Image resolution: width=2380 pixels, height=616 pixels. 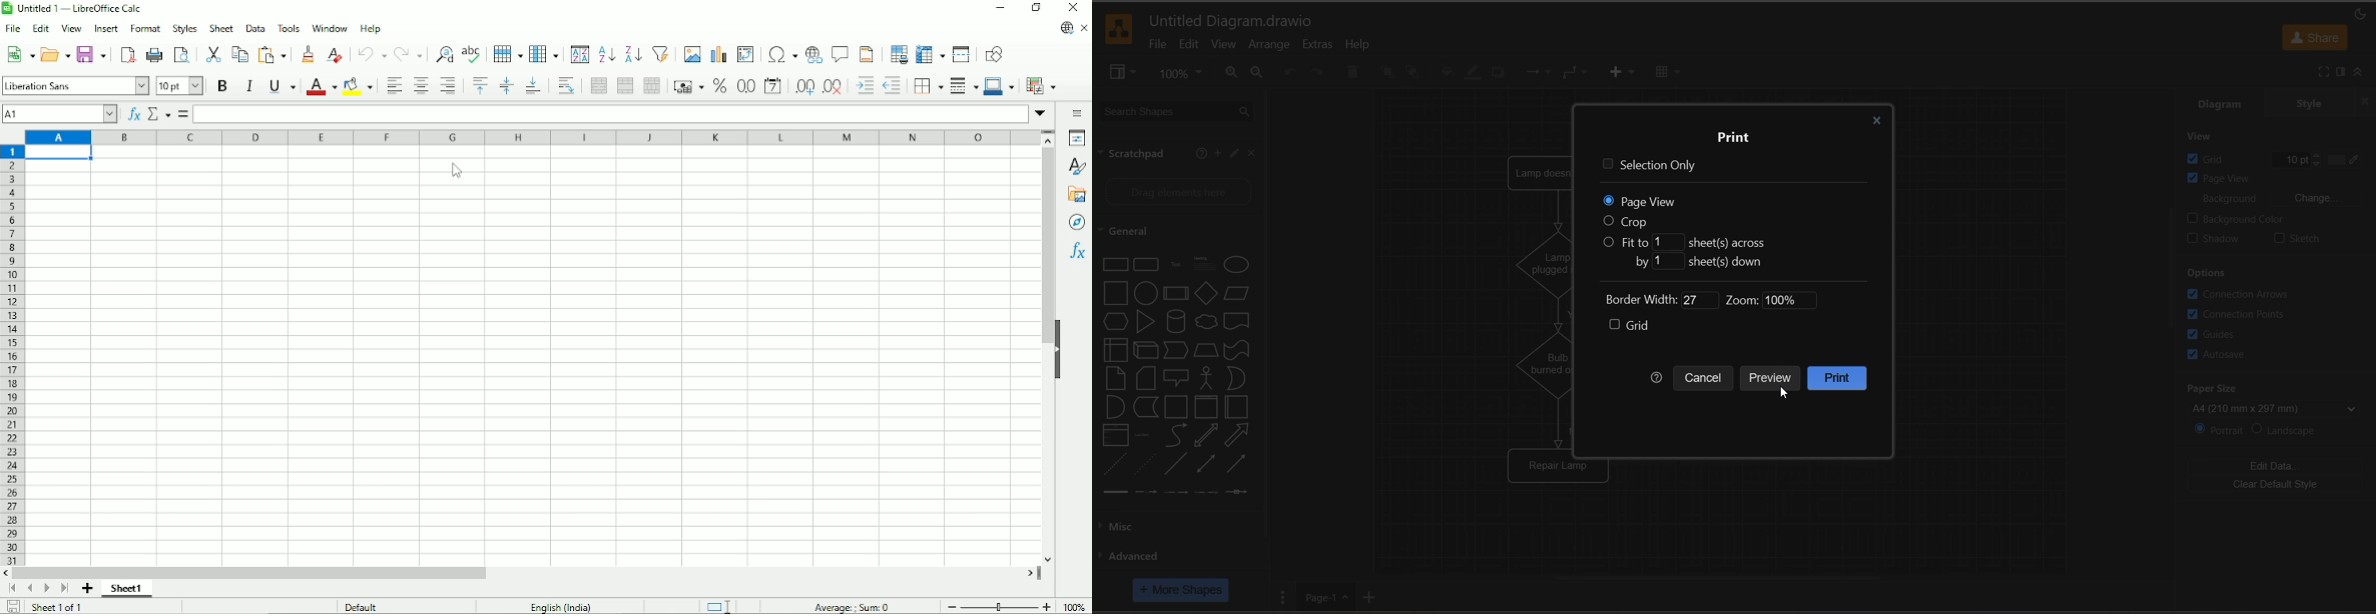 I want to click on Close document, so click(x=1085, y=27).